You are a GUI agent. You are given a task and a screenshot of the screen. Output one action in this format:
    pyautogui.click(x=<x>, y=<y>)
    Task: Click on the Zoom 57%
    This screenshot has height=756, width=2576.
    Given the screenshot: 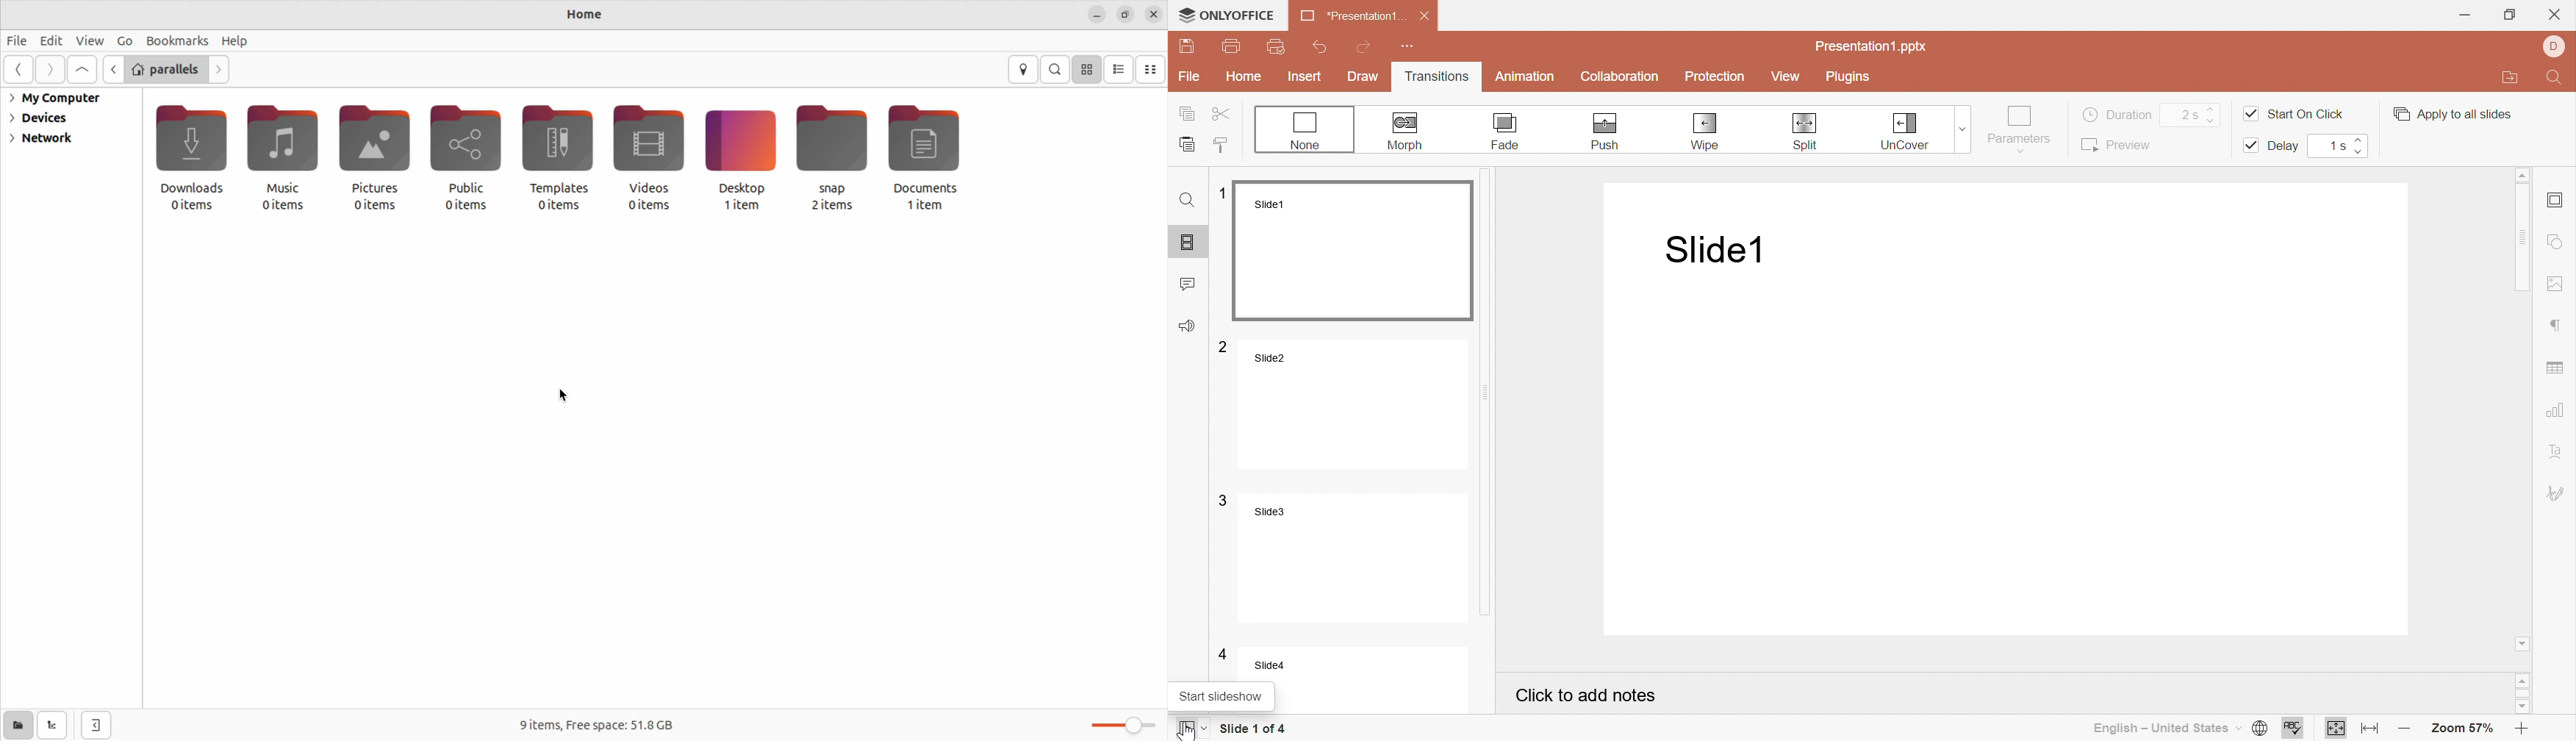 What is the action you would take?
    pyautogui.click(x=2464, y=730)
    